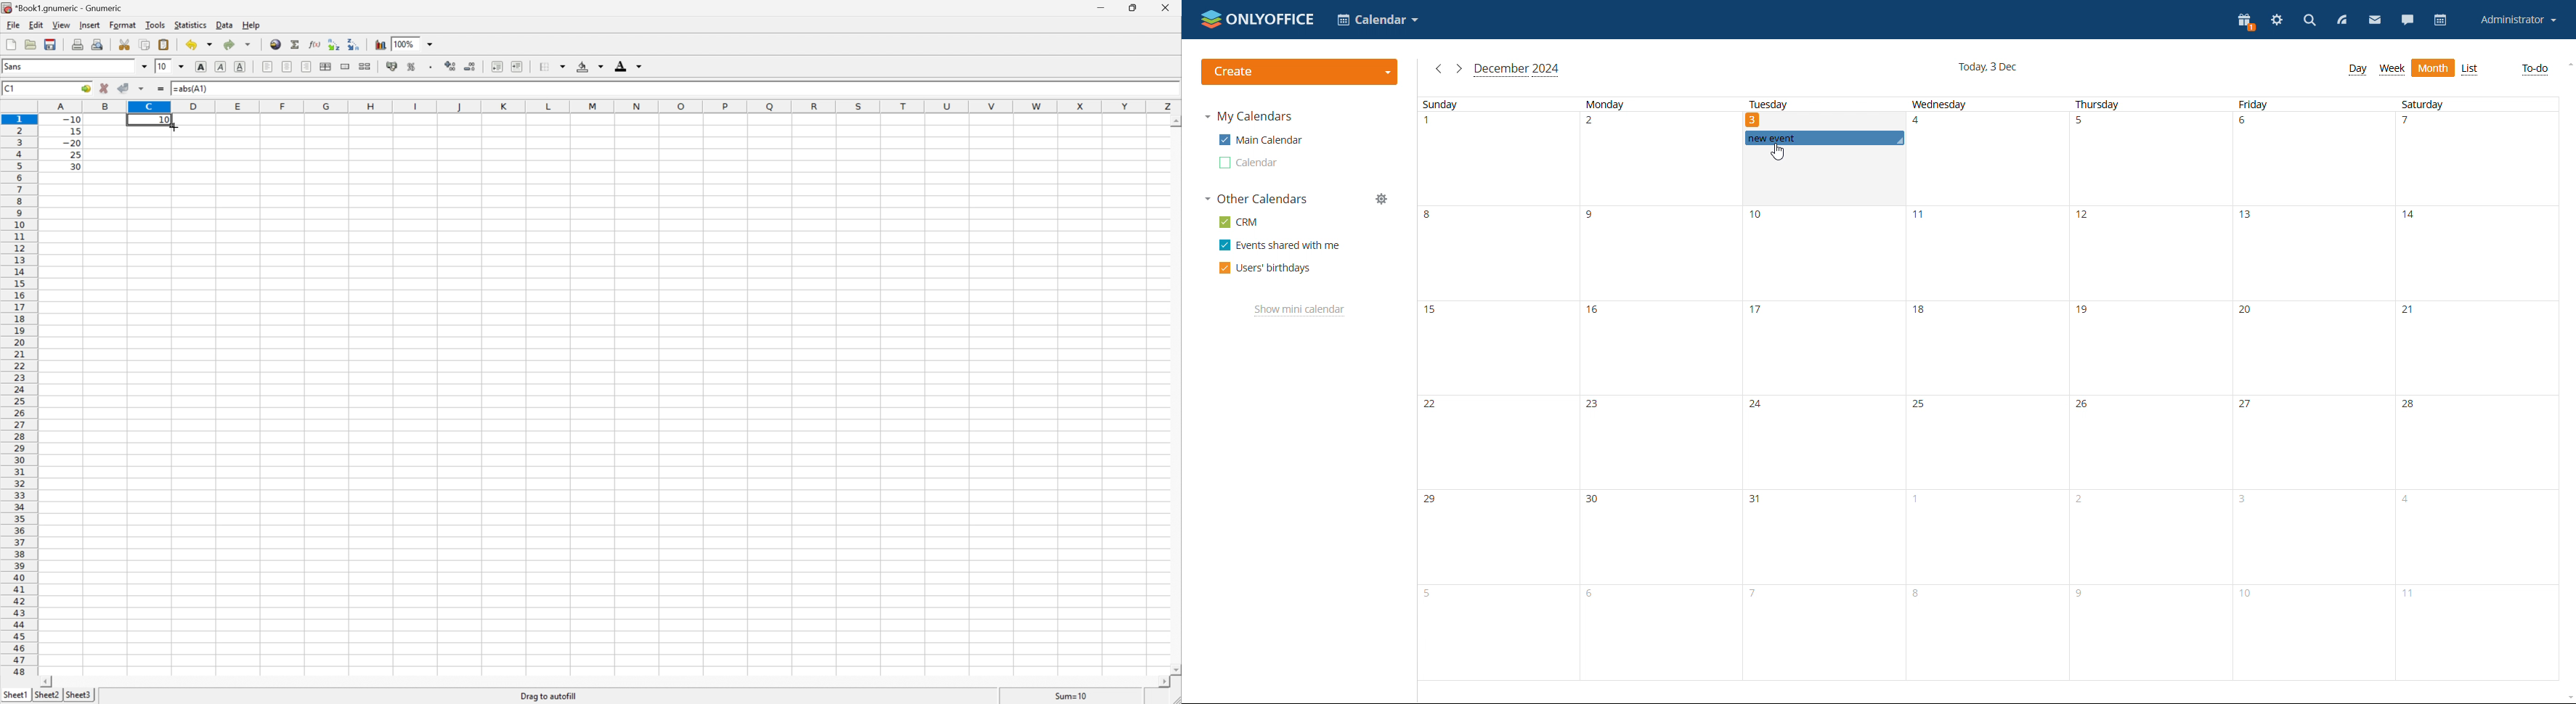 This screenshot has height=728, width=2576. What do you see at coordinates (75, 155) in the screenshot?
I see `25` at bounding box center [75, 155].